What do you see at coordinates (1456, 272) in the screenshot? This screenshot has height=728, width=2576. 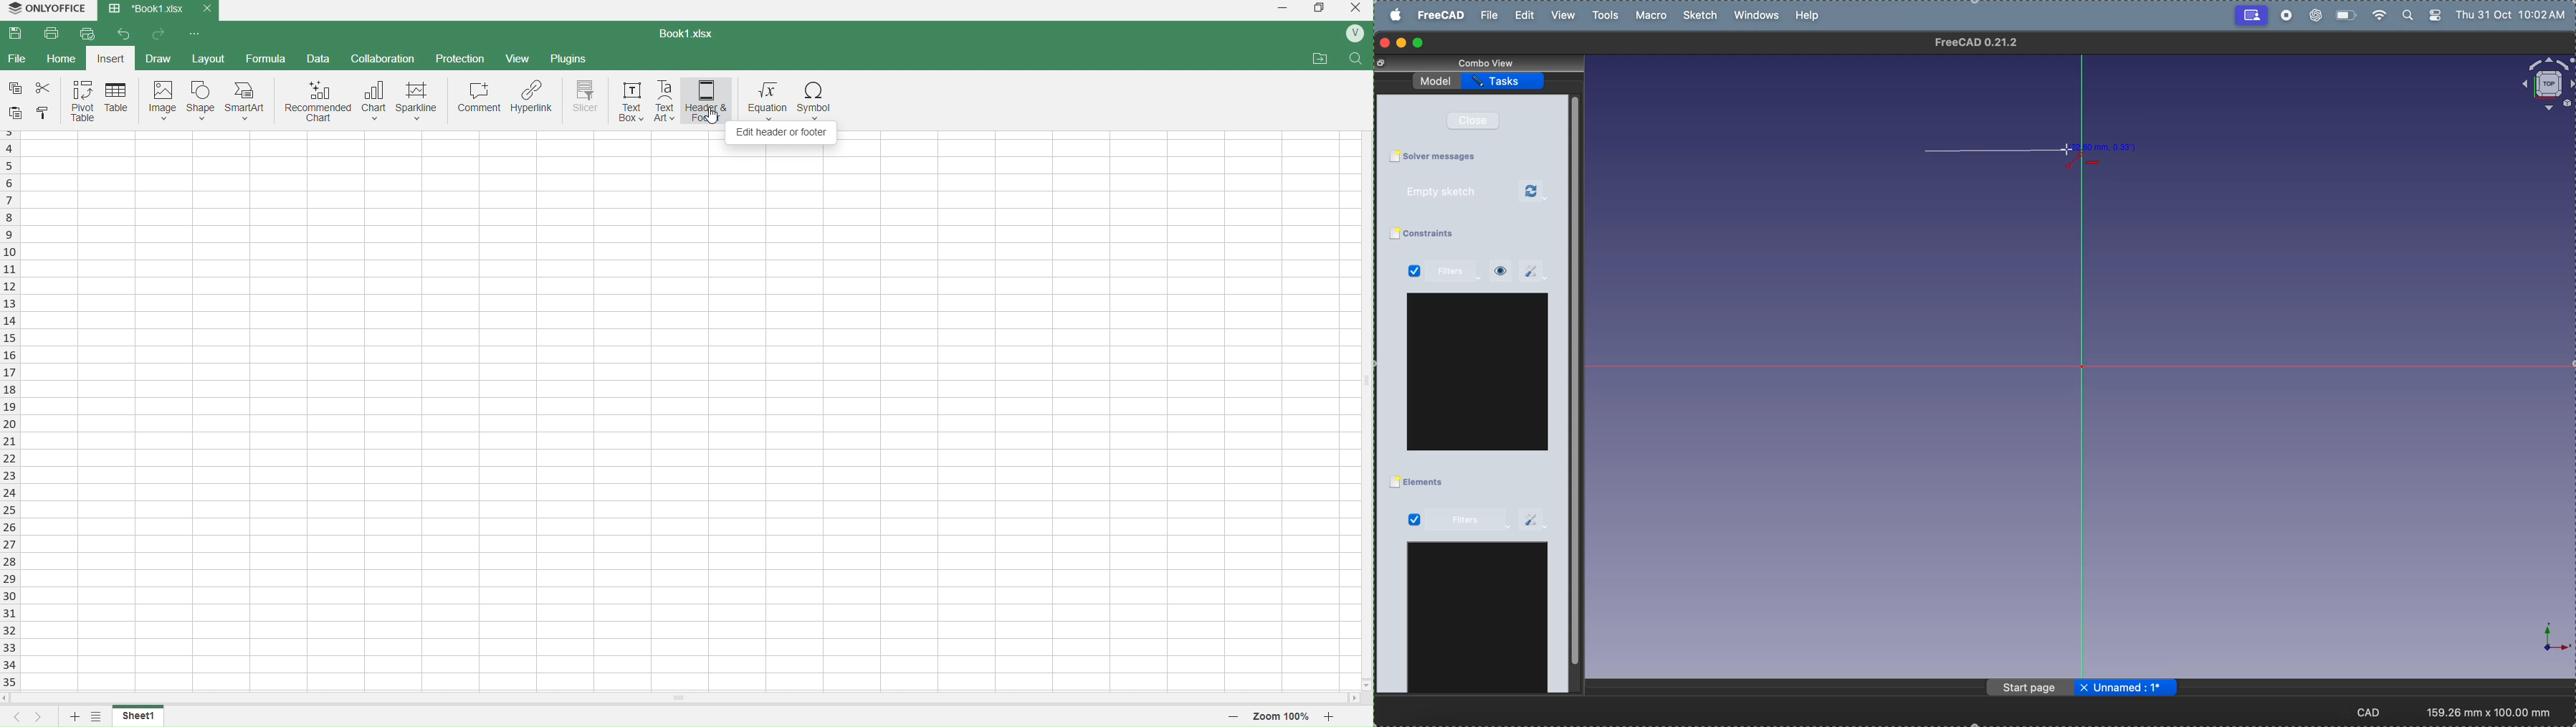 I see `filters` at bounding box center [1456, 272].